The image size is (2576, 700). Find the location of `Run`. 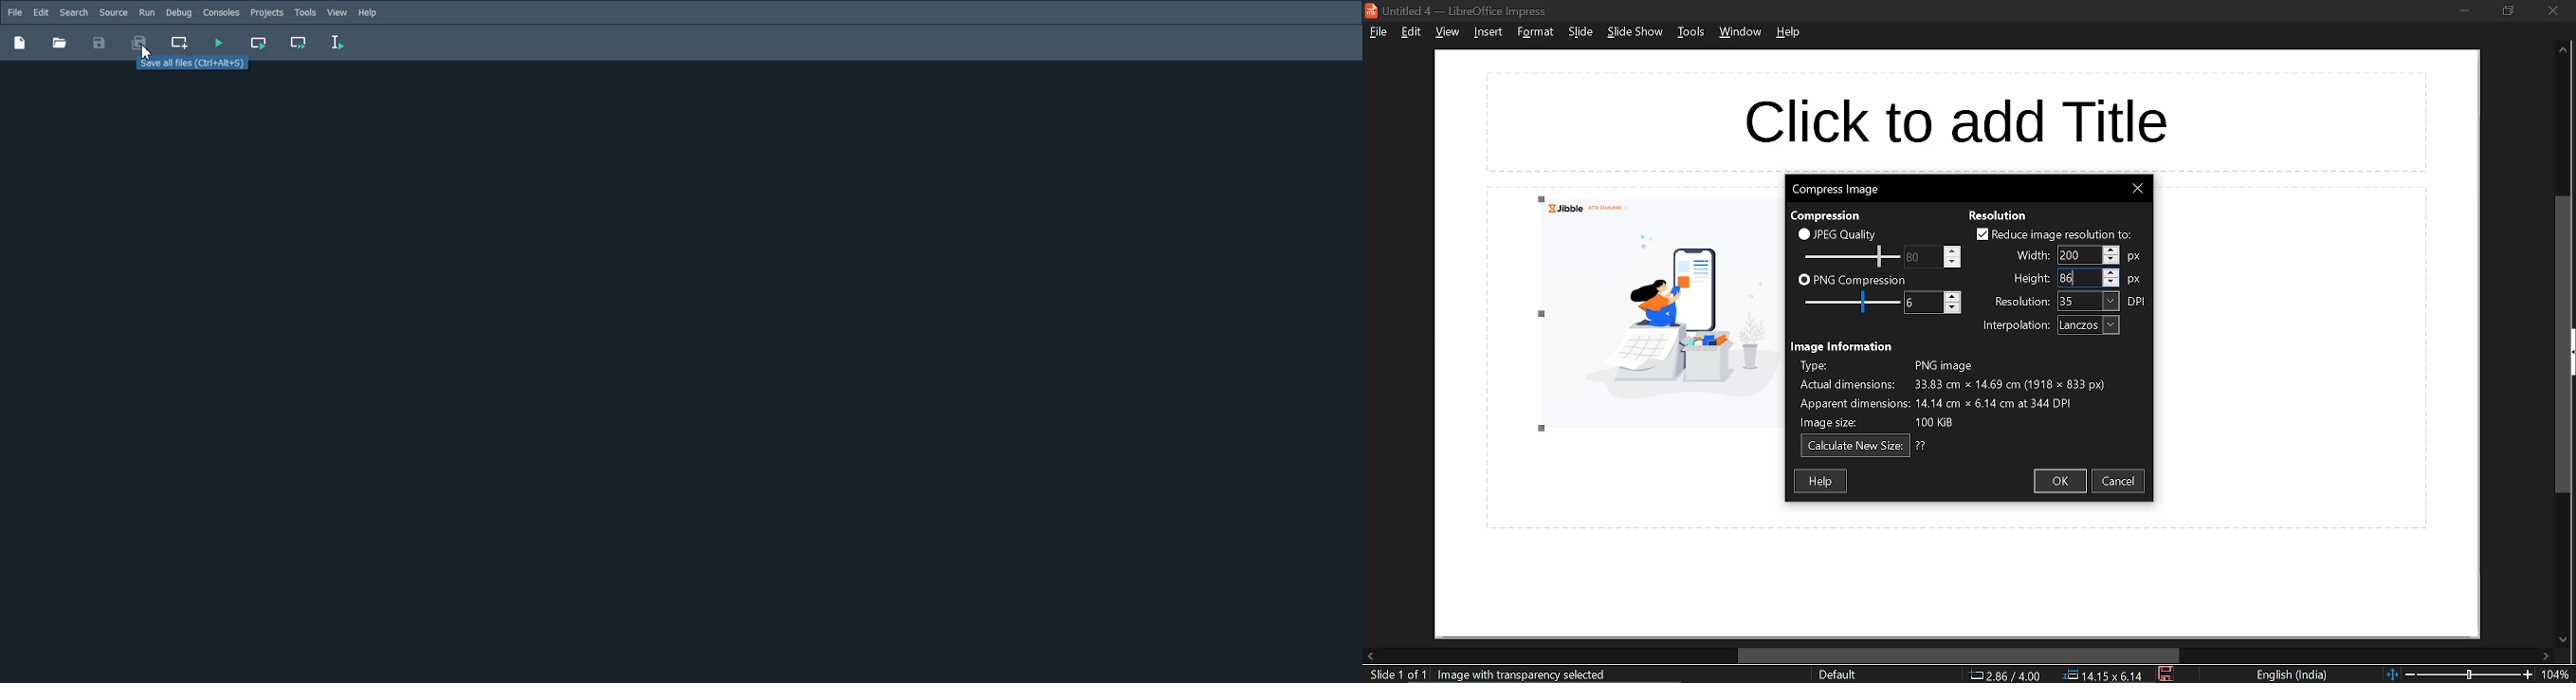

Run is located at coordinates (147, 12).